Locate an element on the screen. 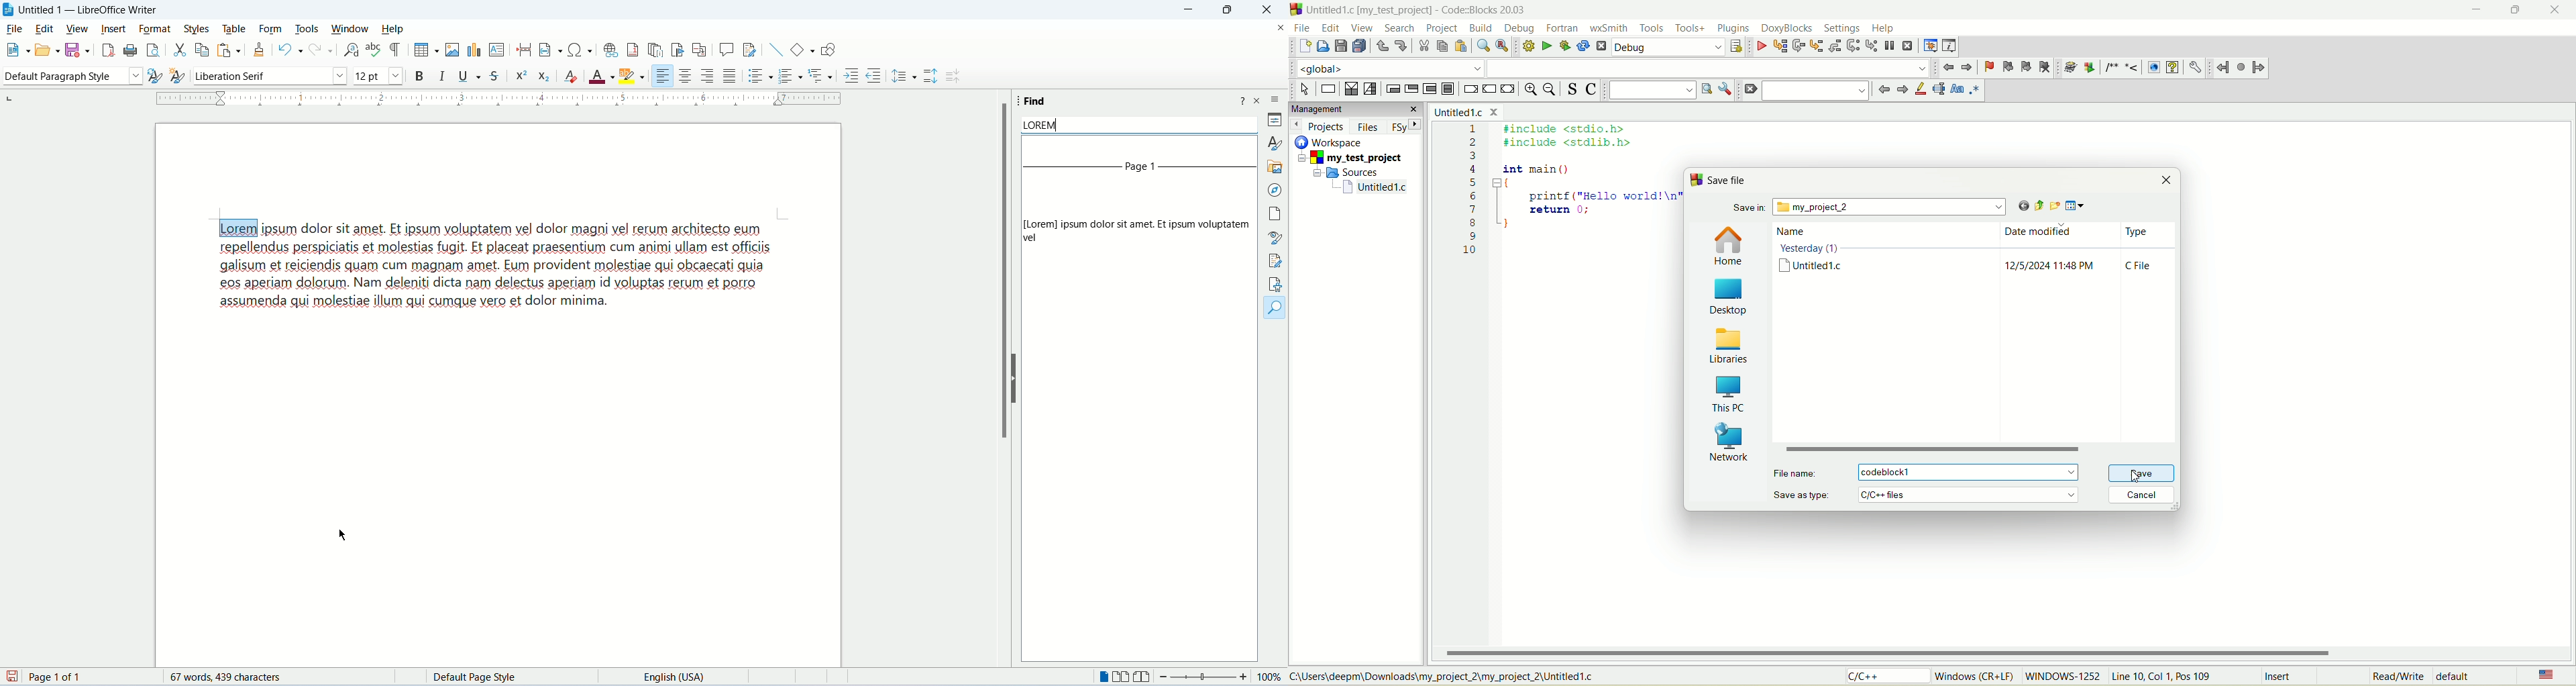  save is located at coordinates (78, 50).